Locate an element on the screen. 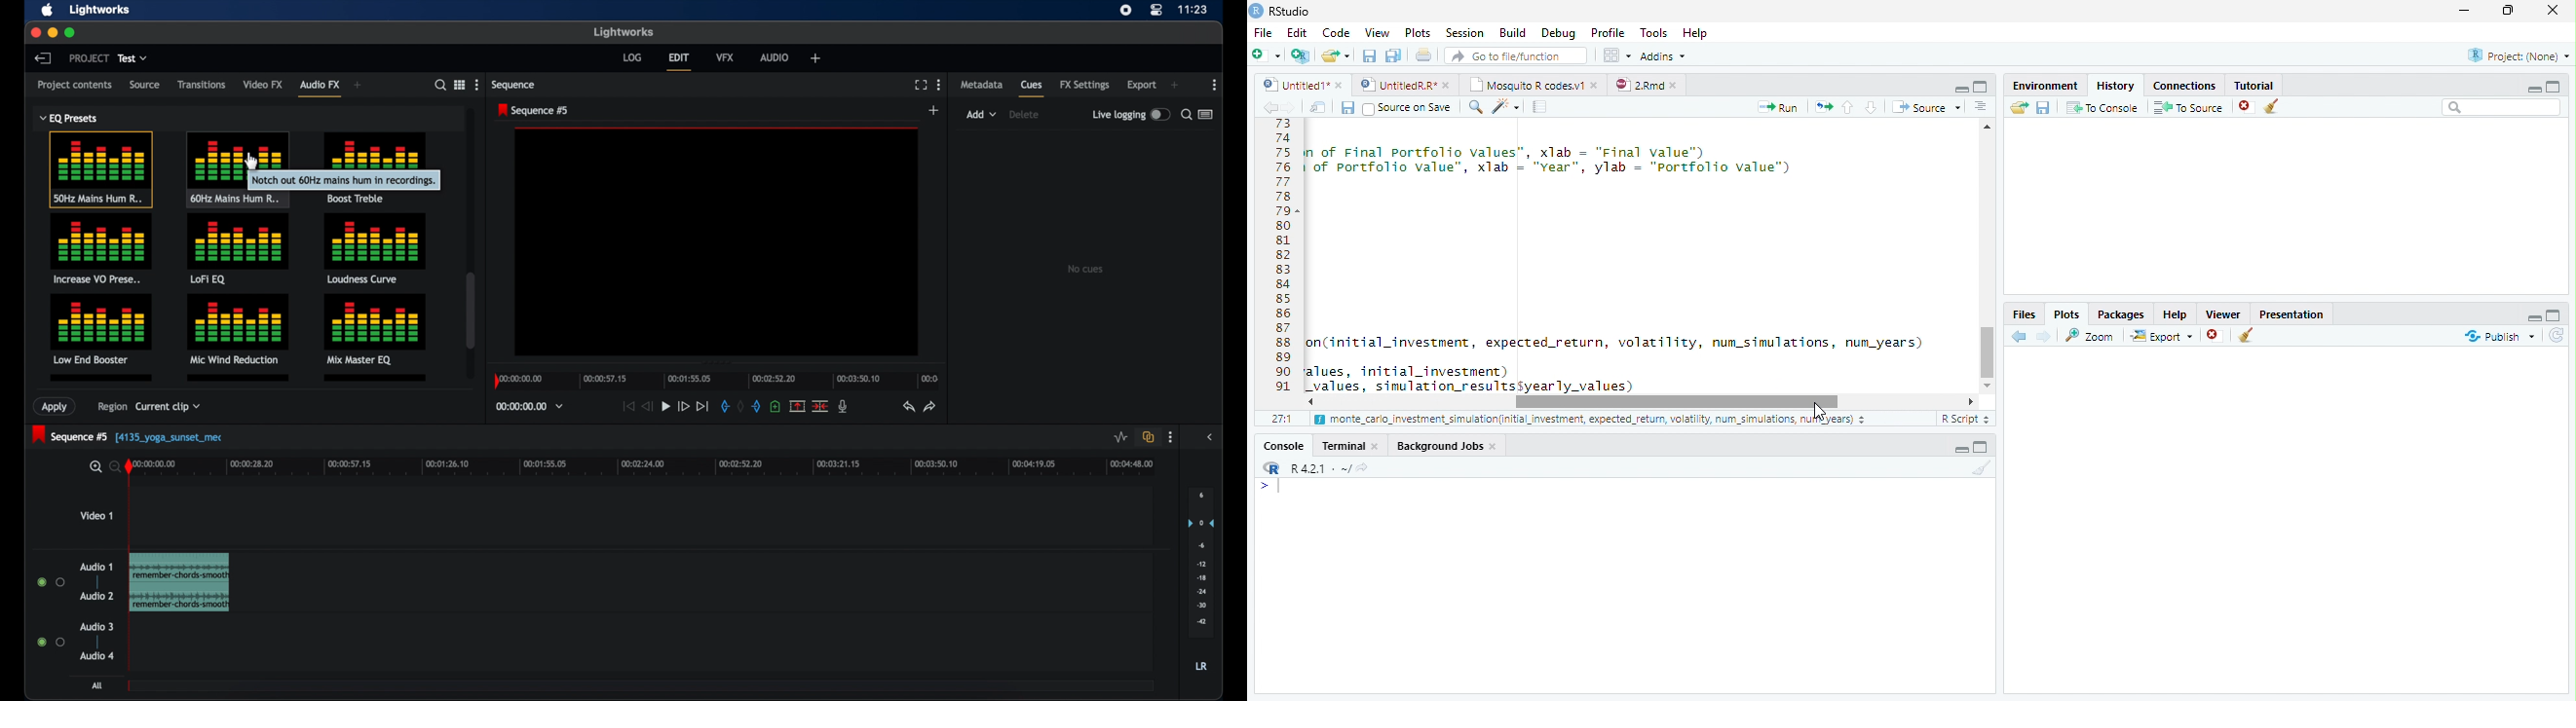  Code is located at coordinates (1334, 32).